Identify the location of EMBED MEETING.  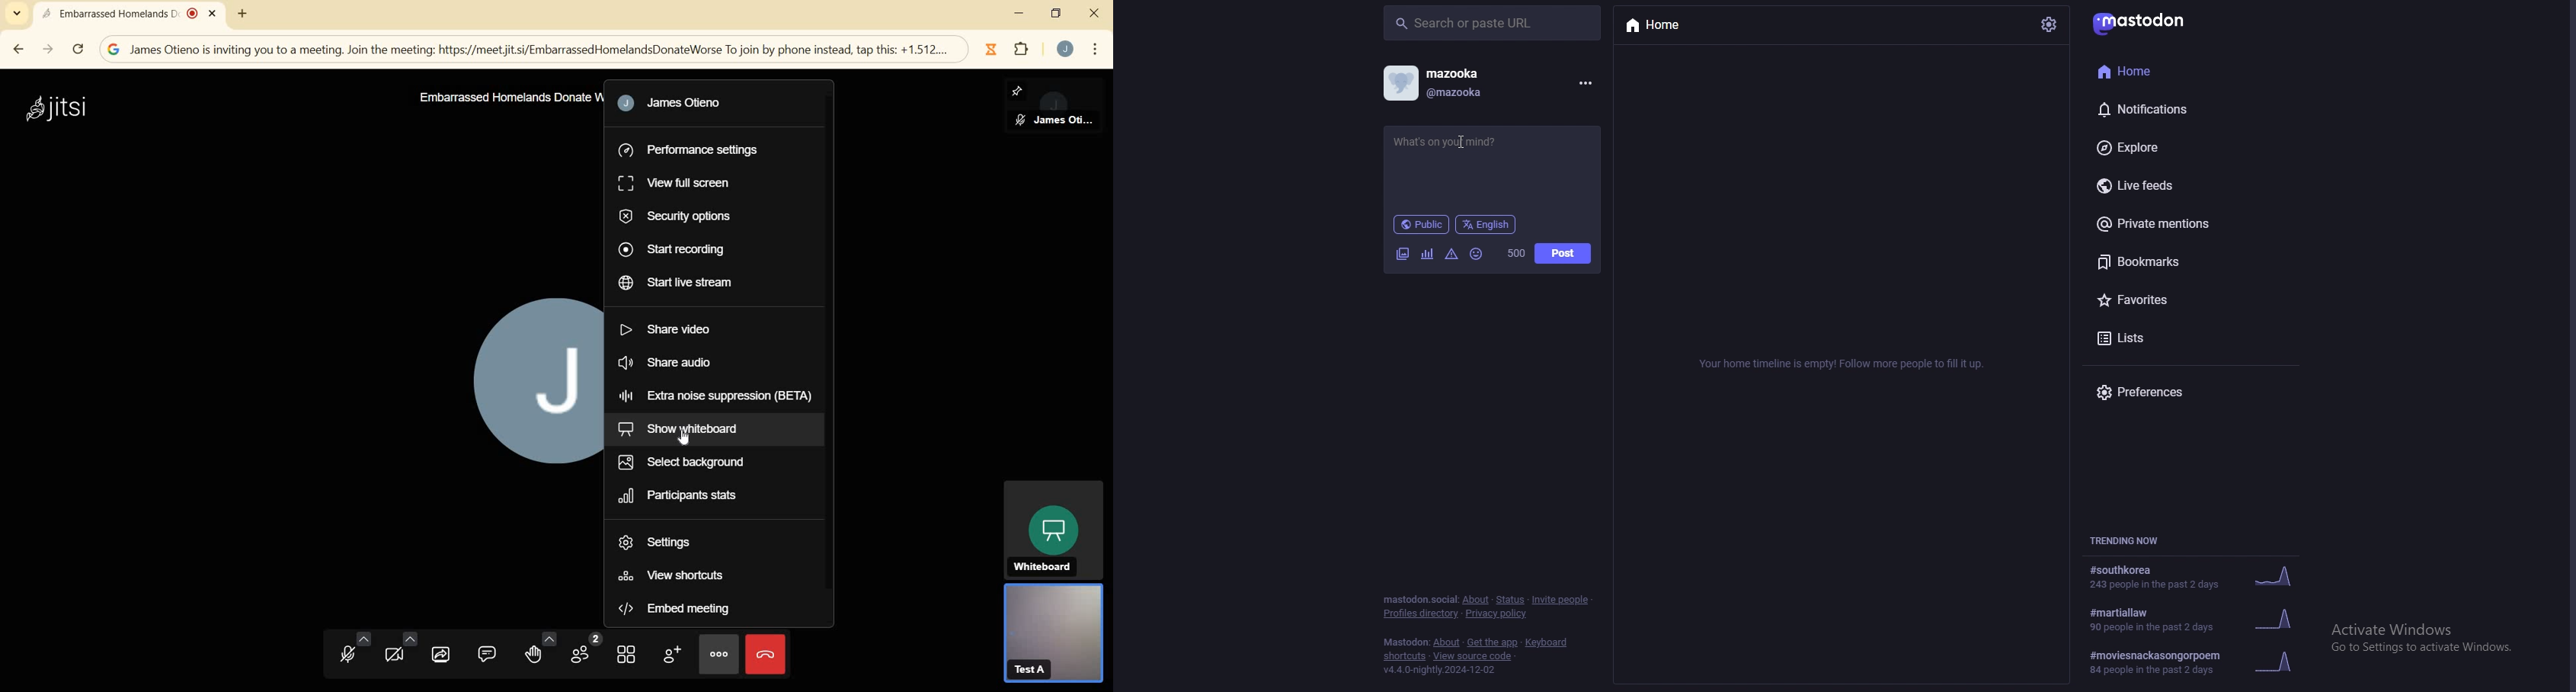
(704, 609).